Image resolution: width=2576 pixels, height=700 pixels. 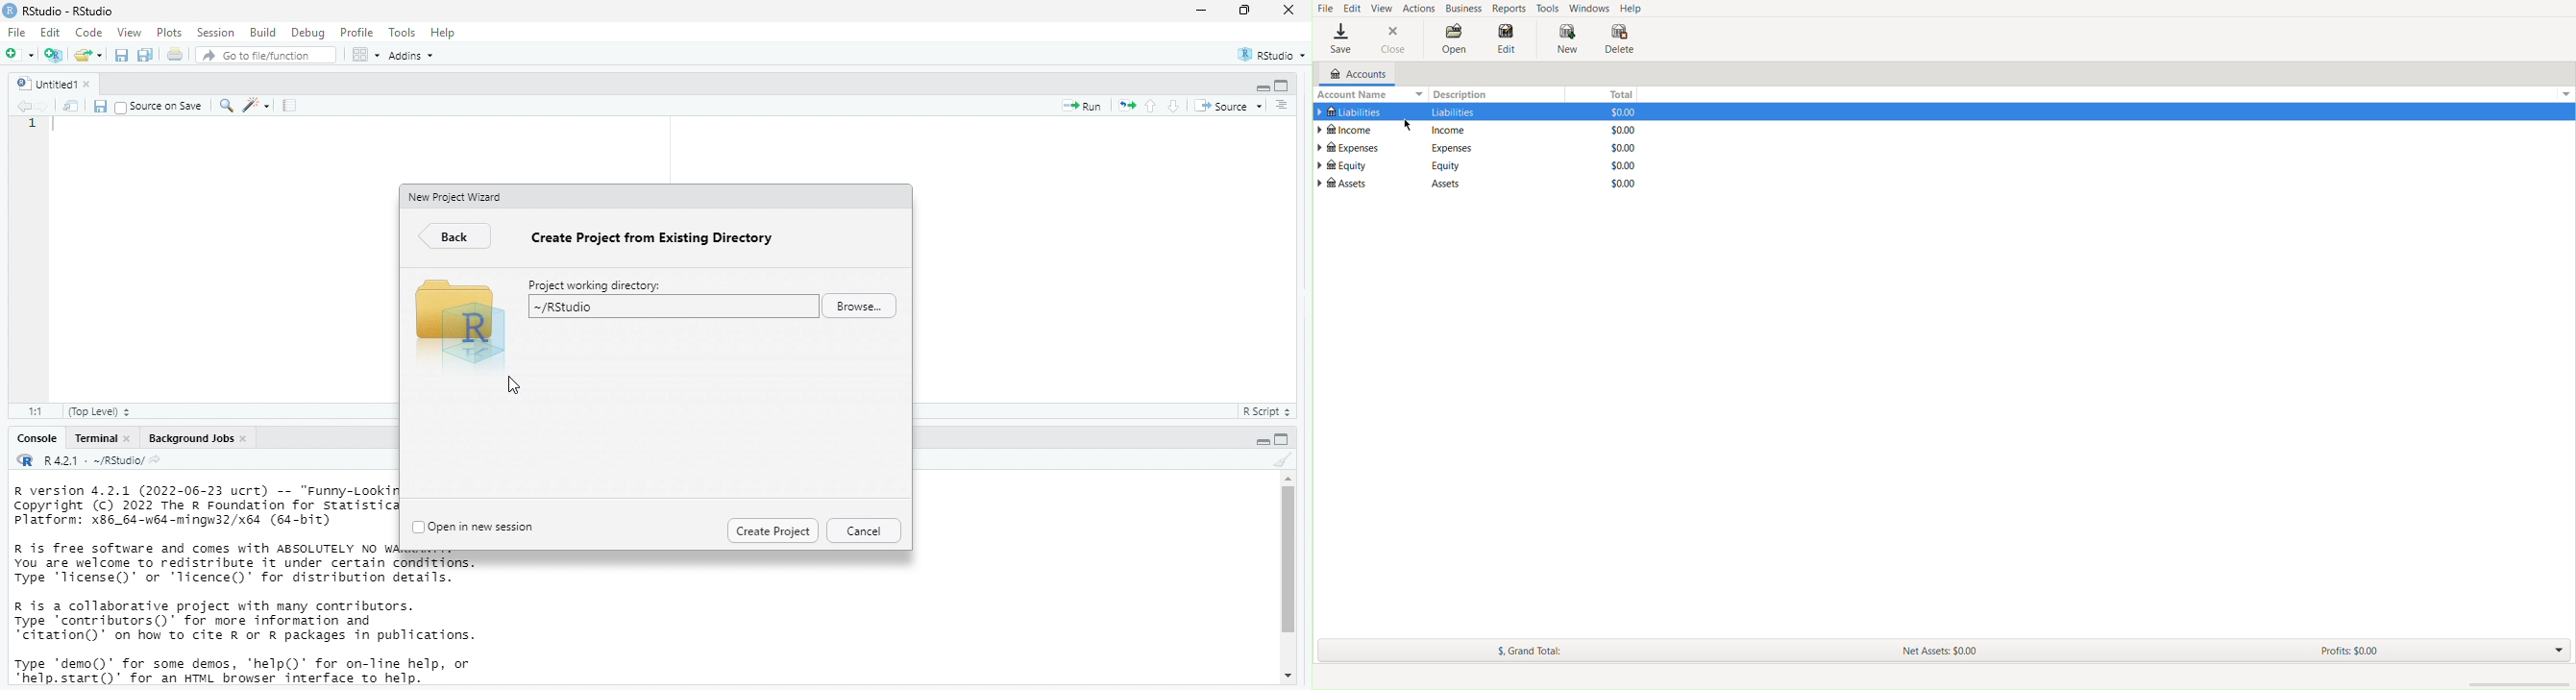 What do you see at coordinates (18, 54) in the screenshot?
I see `new file` at bounding box center [18, 54].